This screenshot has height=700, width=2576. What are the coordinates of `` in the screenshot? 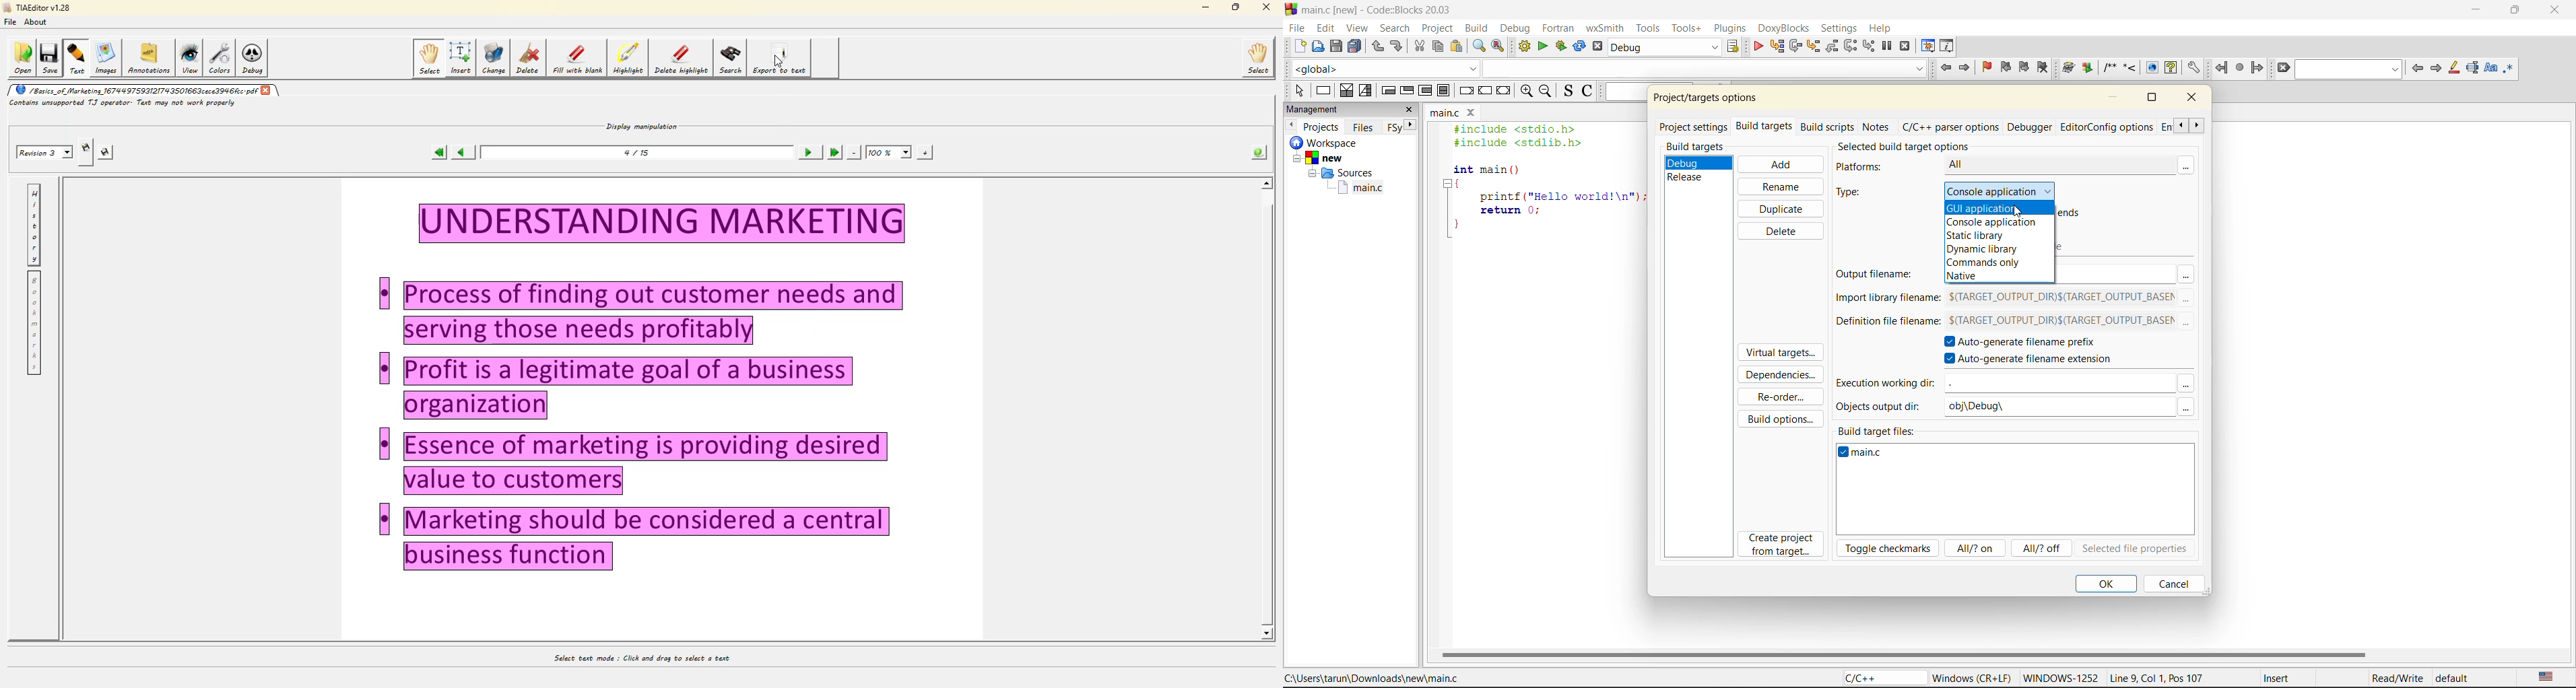 It's located at (2186, 383).